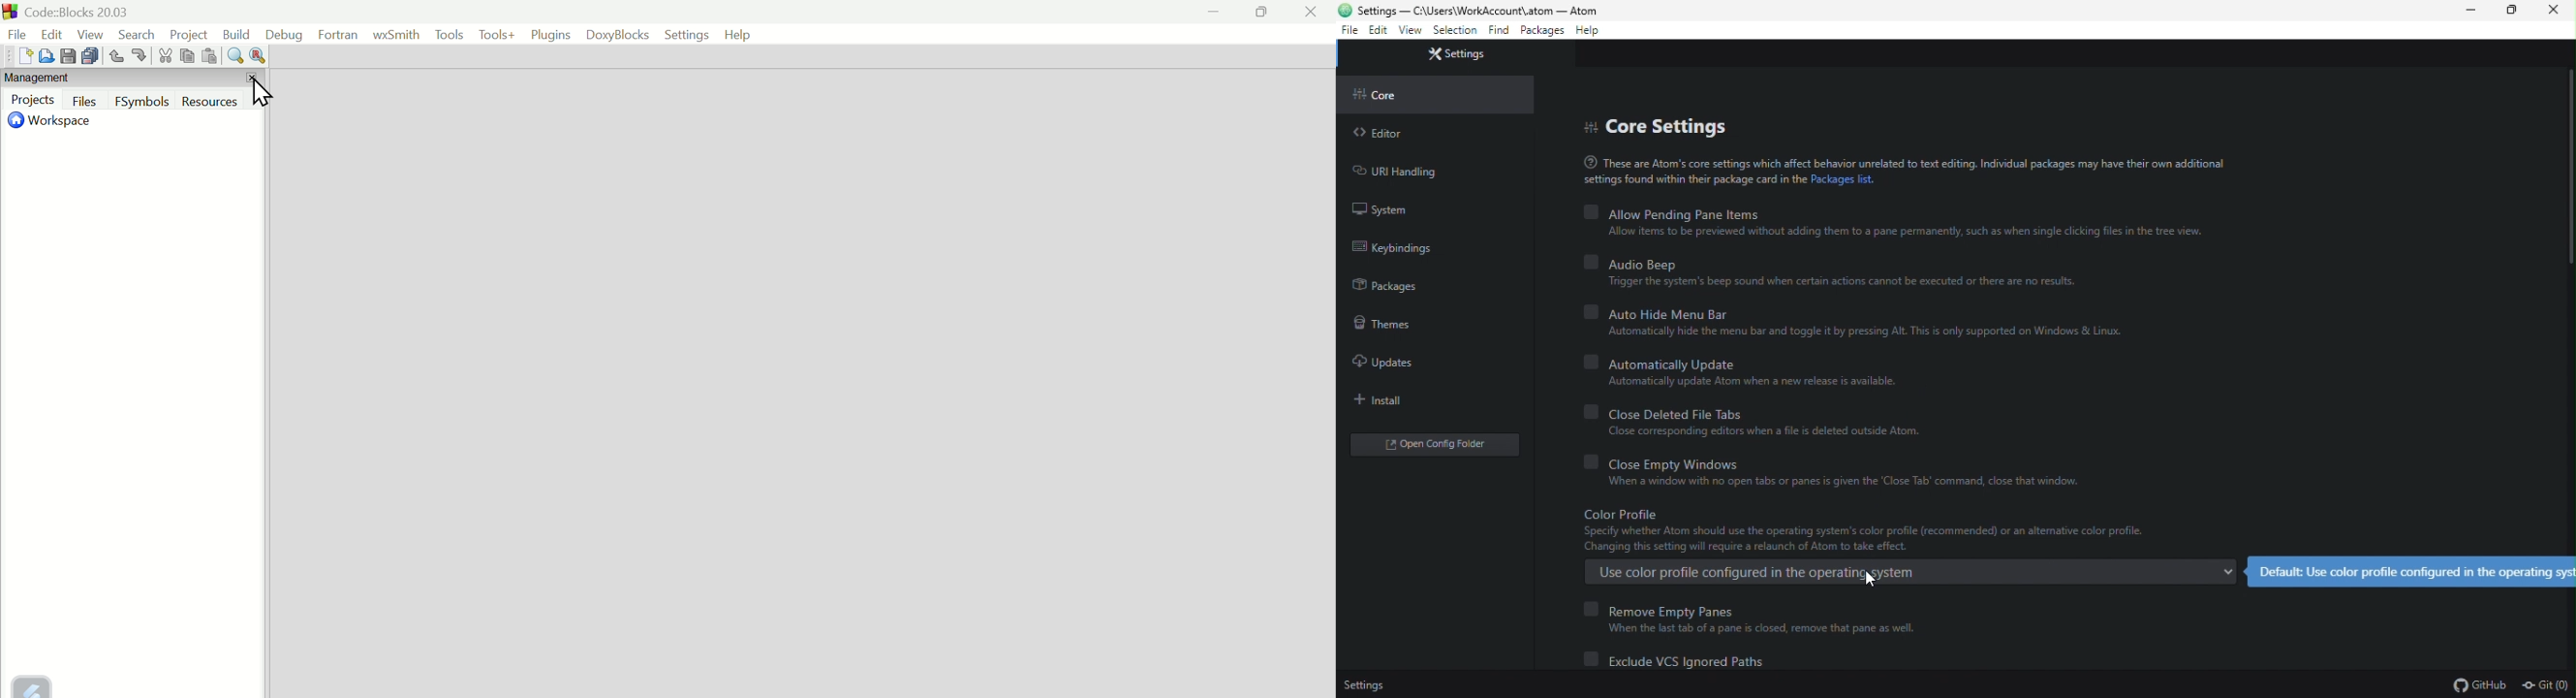 The height and width of the screenshot is (700, 2576). Describe the element at coordinates (26, 56) in the screenshot. I see `Create new file` at that location.